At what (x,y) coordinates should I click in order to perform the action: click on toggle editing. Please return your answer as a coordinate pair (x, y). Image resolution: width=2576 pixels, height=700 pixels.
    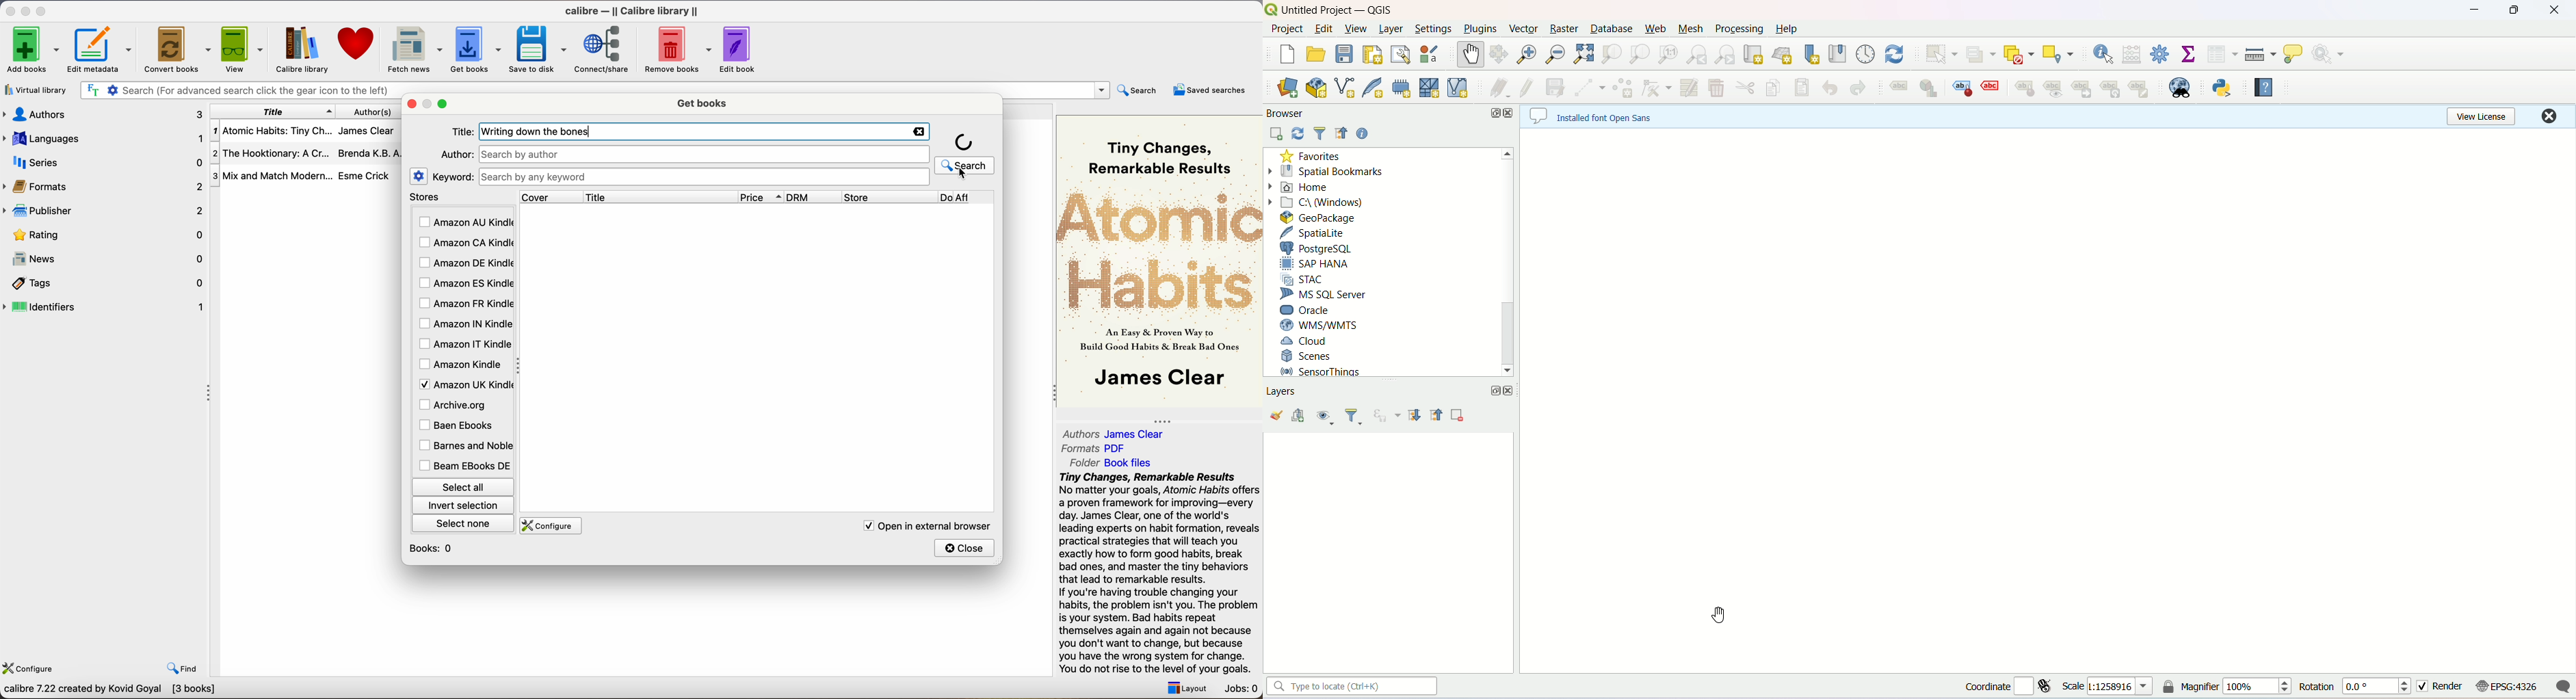
    Looking at the image, I should click on (1527, 86).